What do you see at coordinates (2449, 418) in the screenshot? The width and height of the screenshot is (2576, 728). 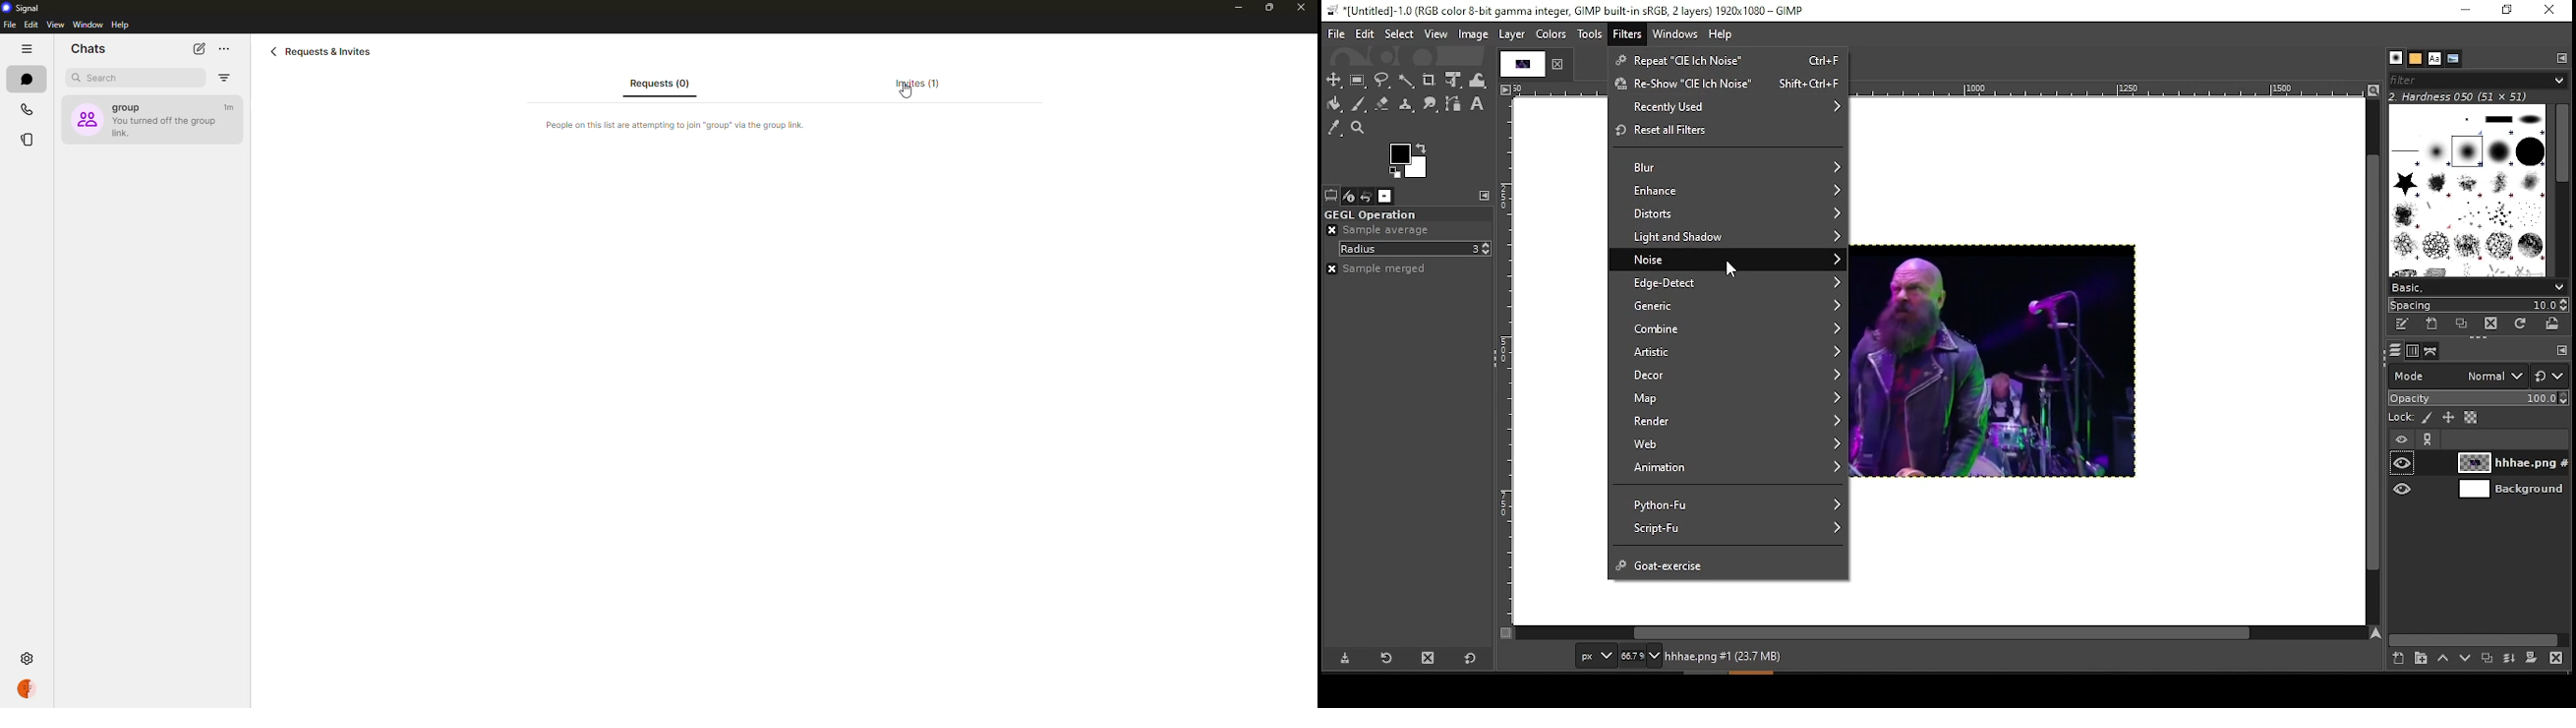 I see `lock size and positioning` at bounding box center [2449, 418].